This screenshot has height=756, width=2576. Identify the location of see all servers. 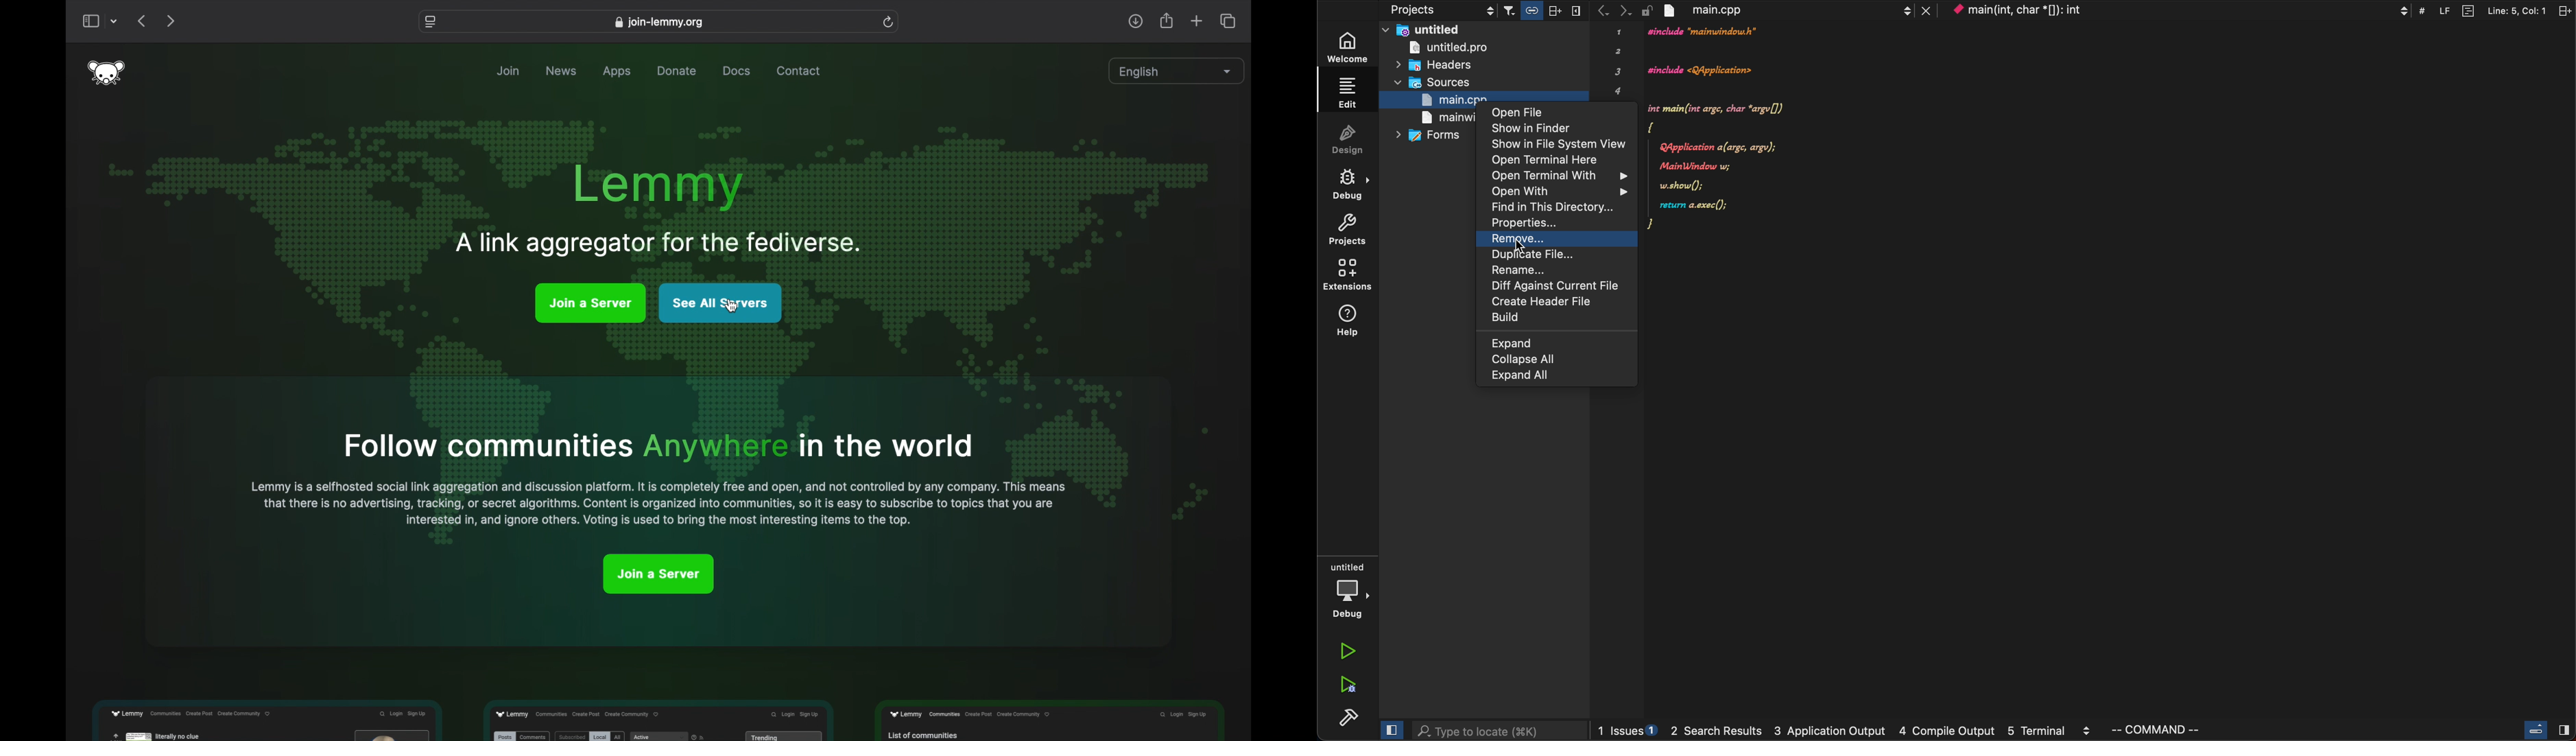
(720, 304).